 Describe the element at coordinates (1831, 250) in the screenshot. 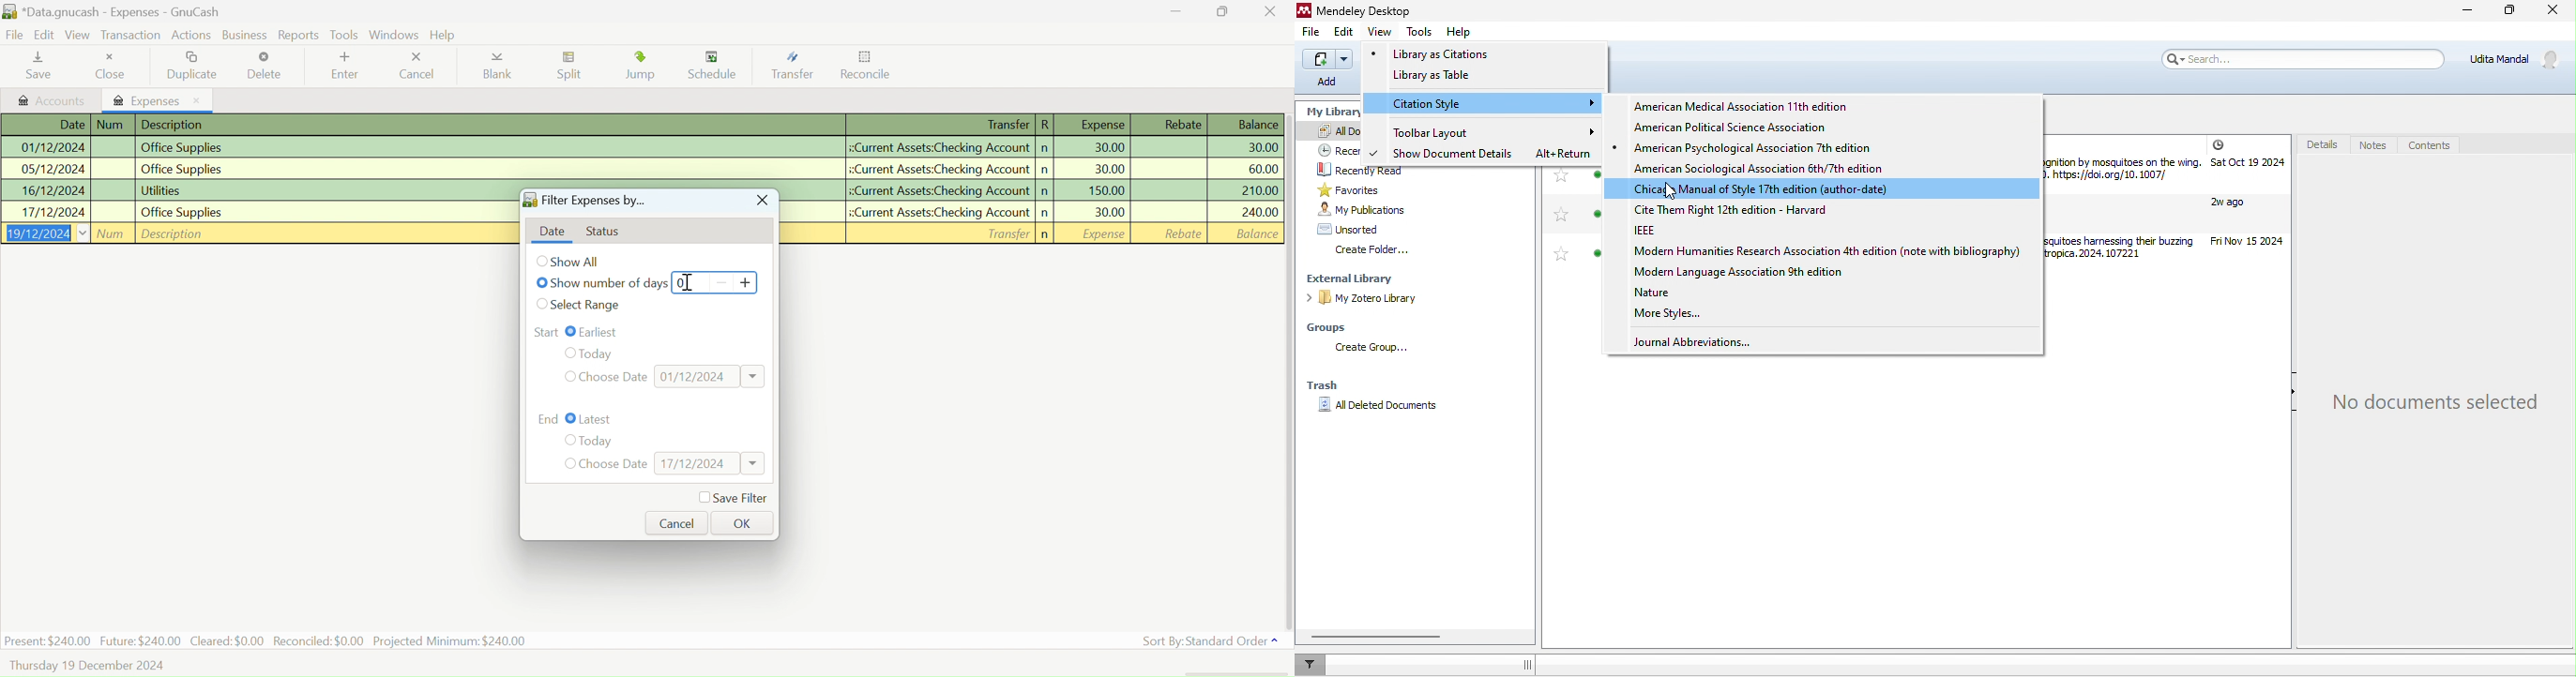

I see `modern humanities research association 4th edition` at that location.